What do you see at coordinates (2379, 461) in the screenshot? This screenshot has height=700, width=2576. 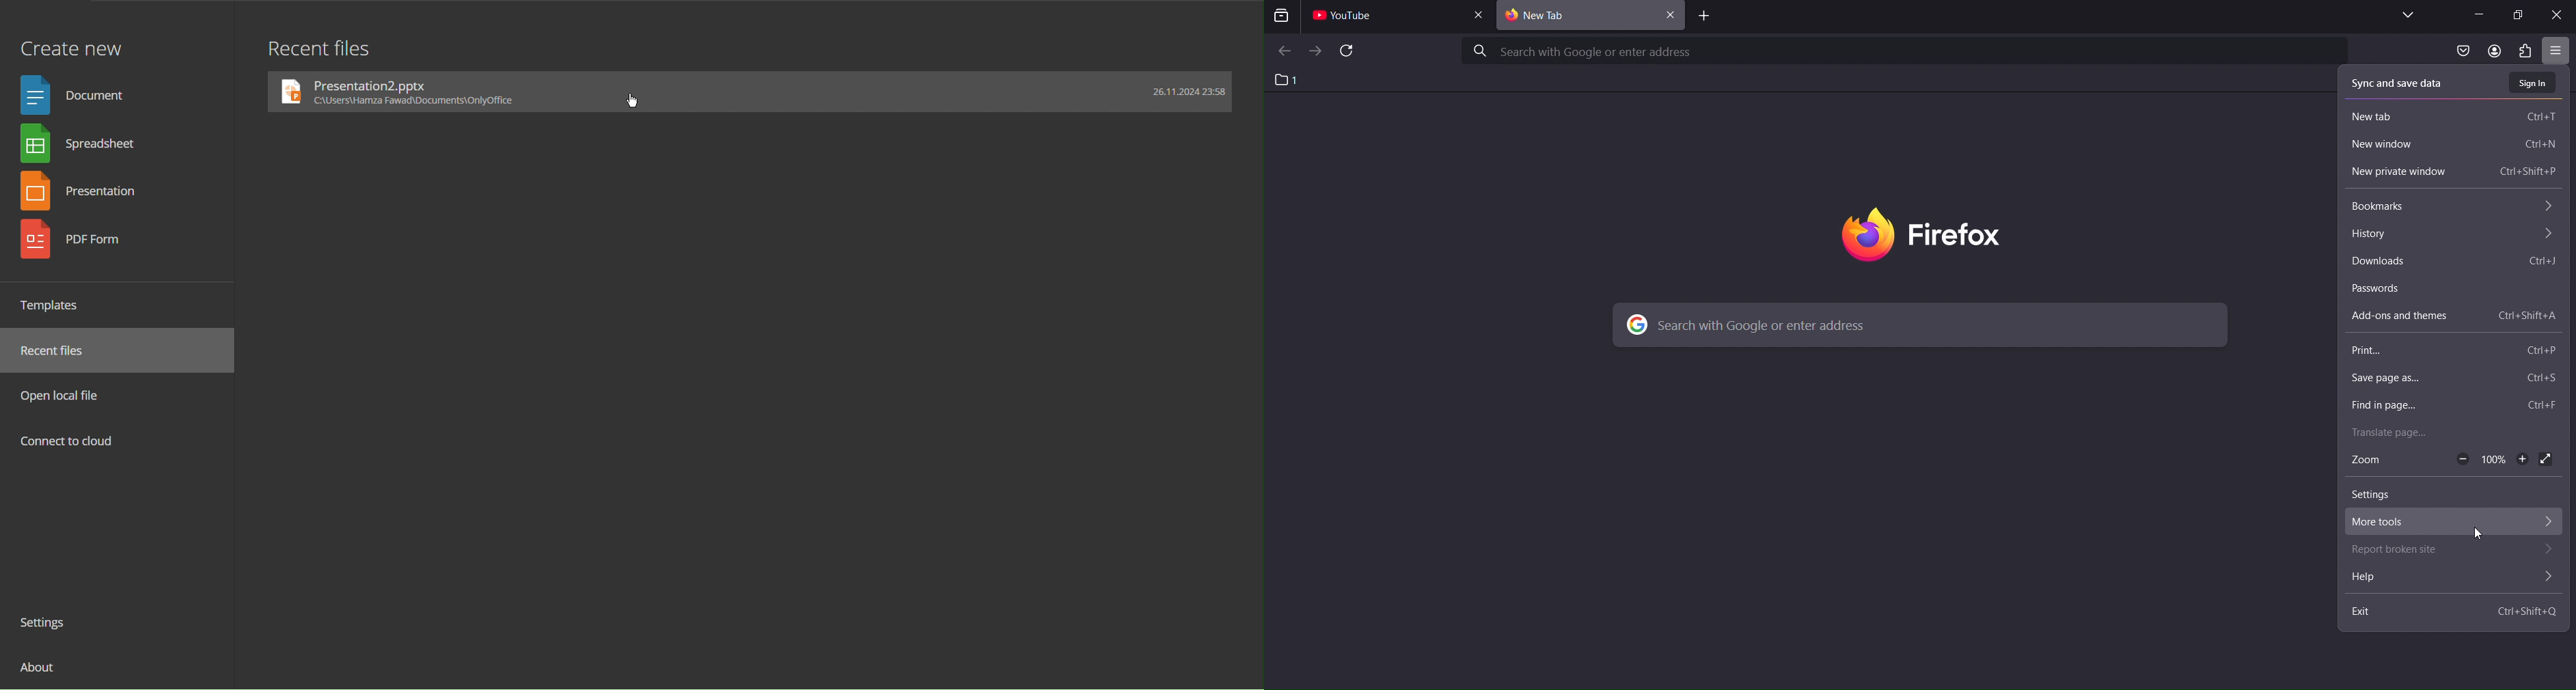 I see `zoom ` at bounding box center [2379, 461].